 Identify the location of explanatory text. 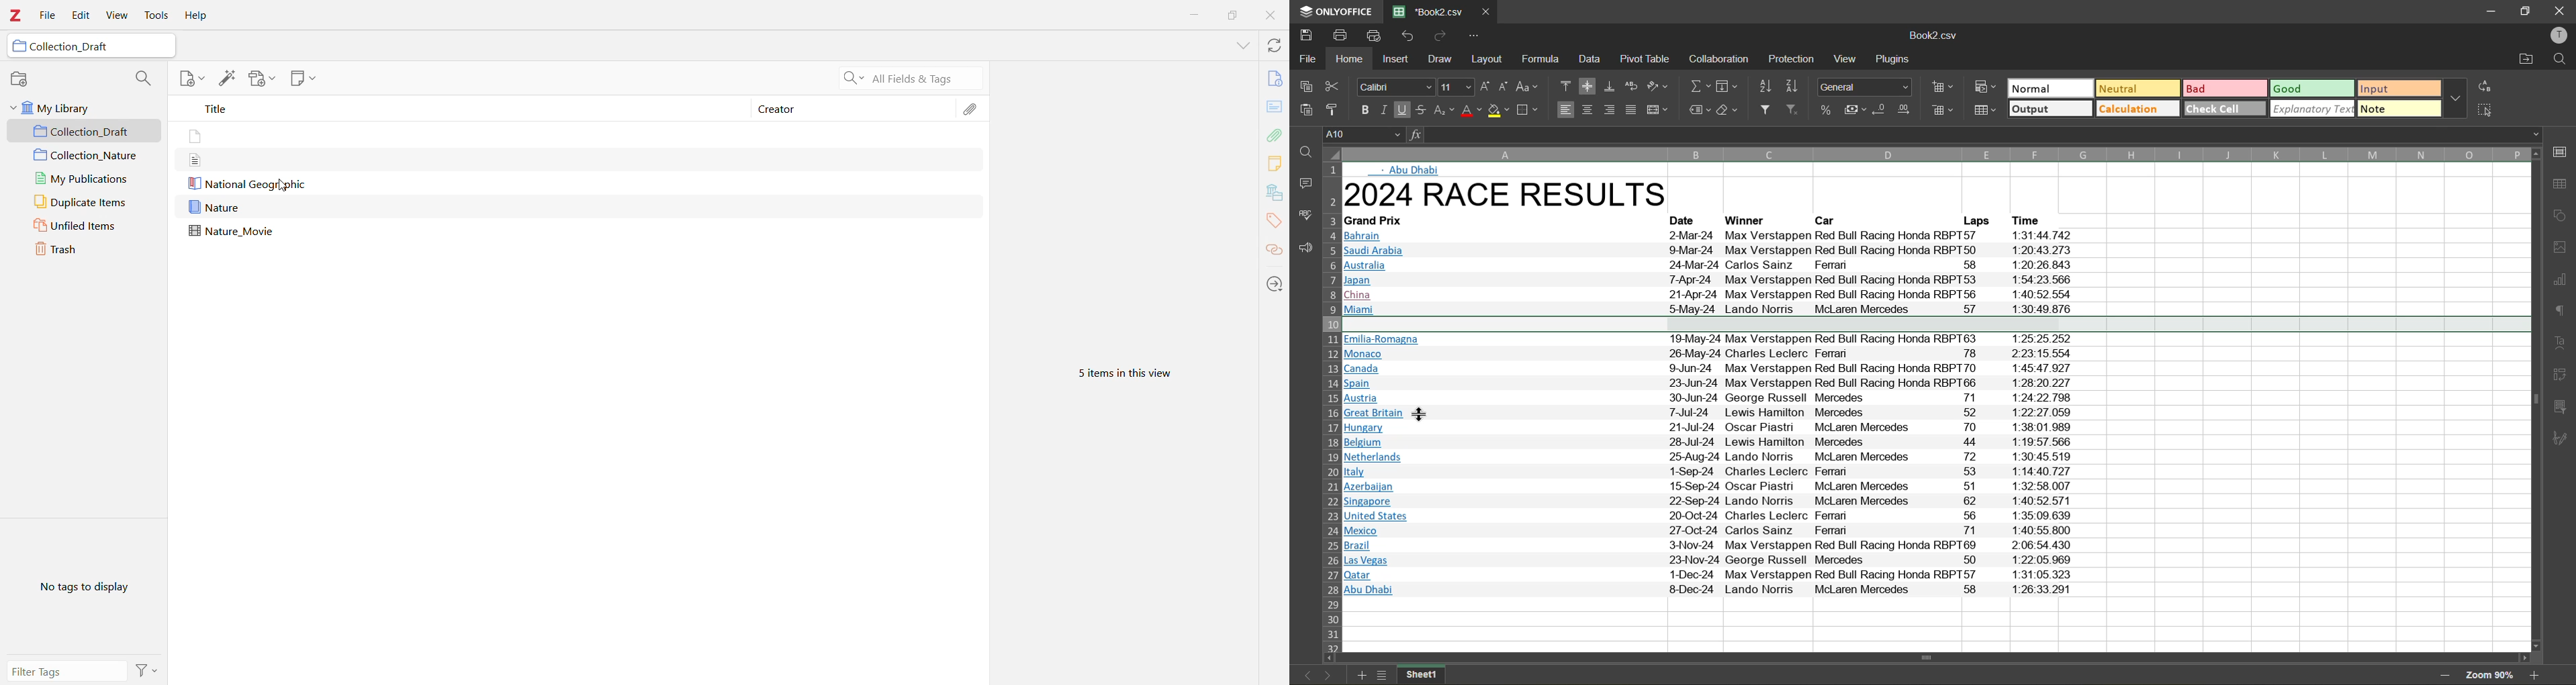
(2312, 109).